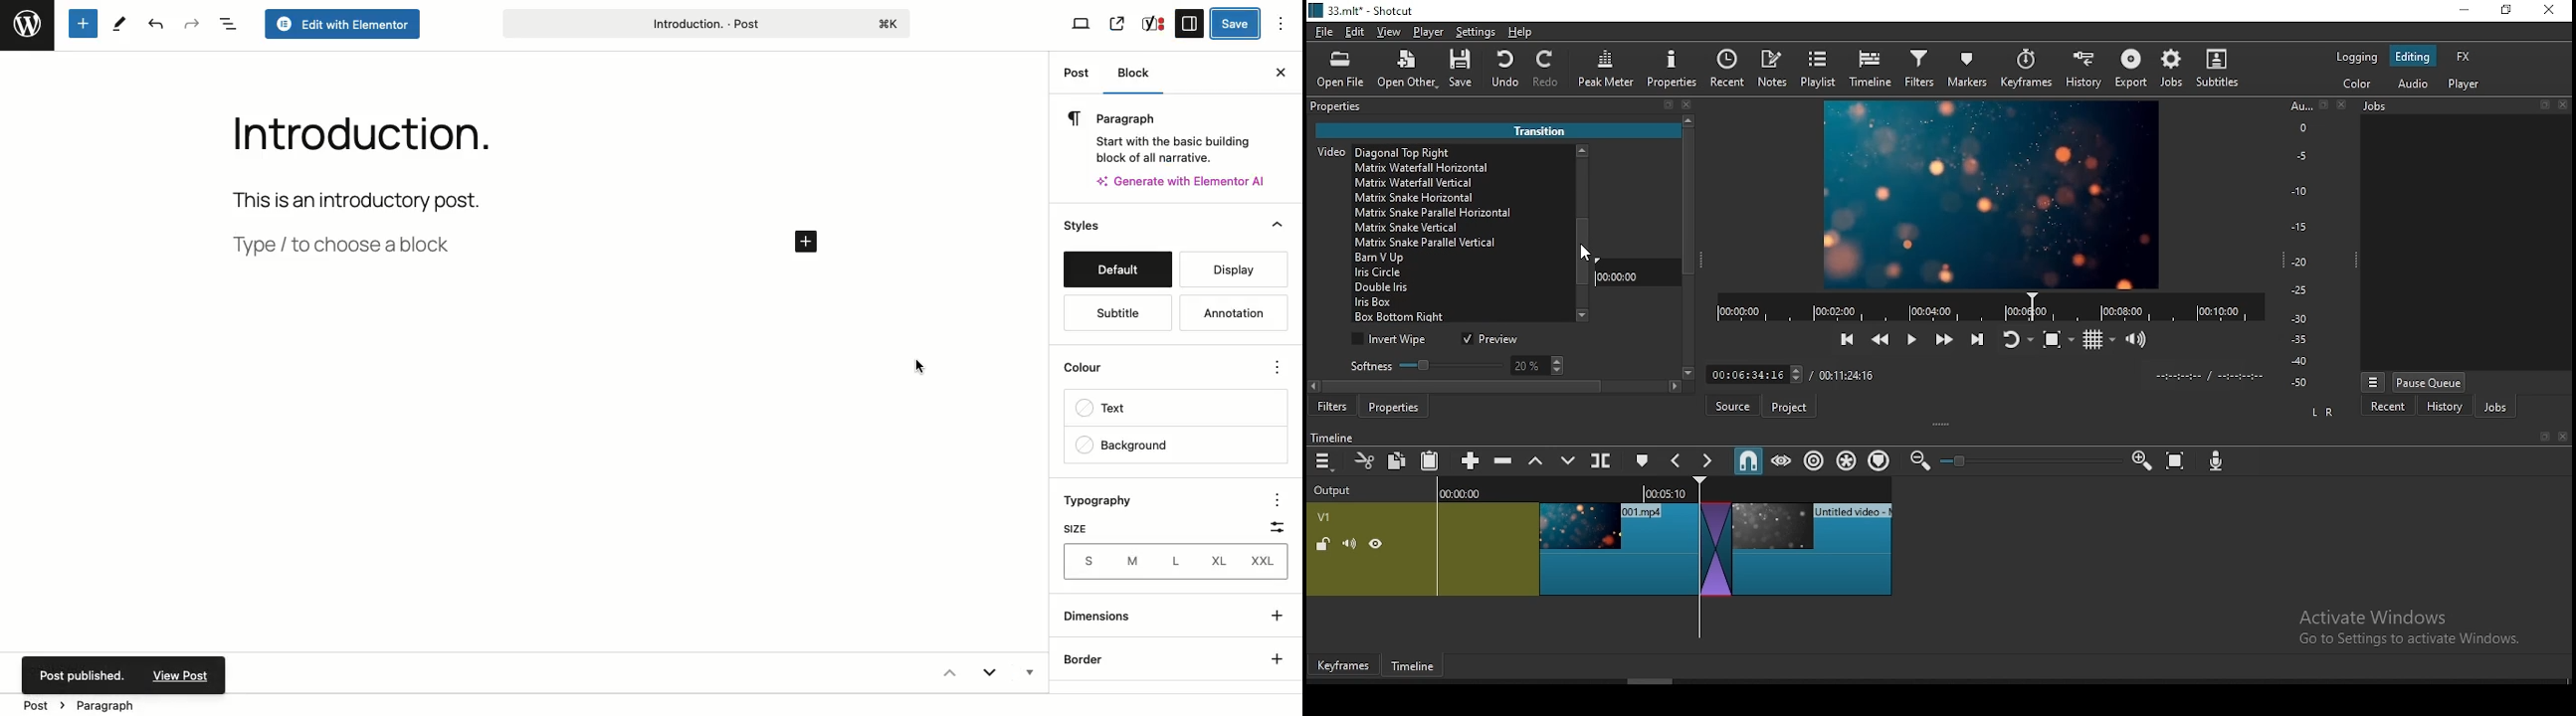  Describe the element at coordinates (1388, 150) in the screenshot. I see `Video [Dissolve` at that location.